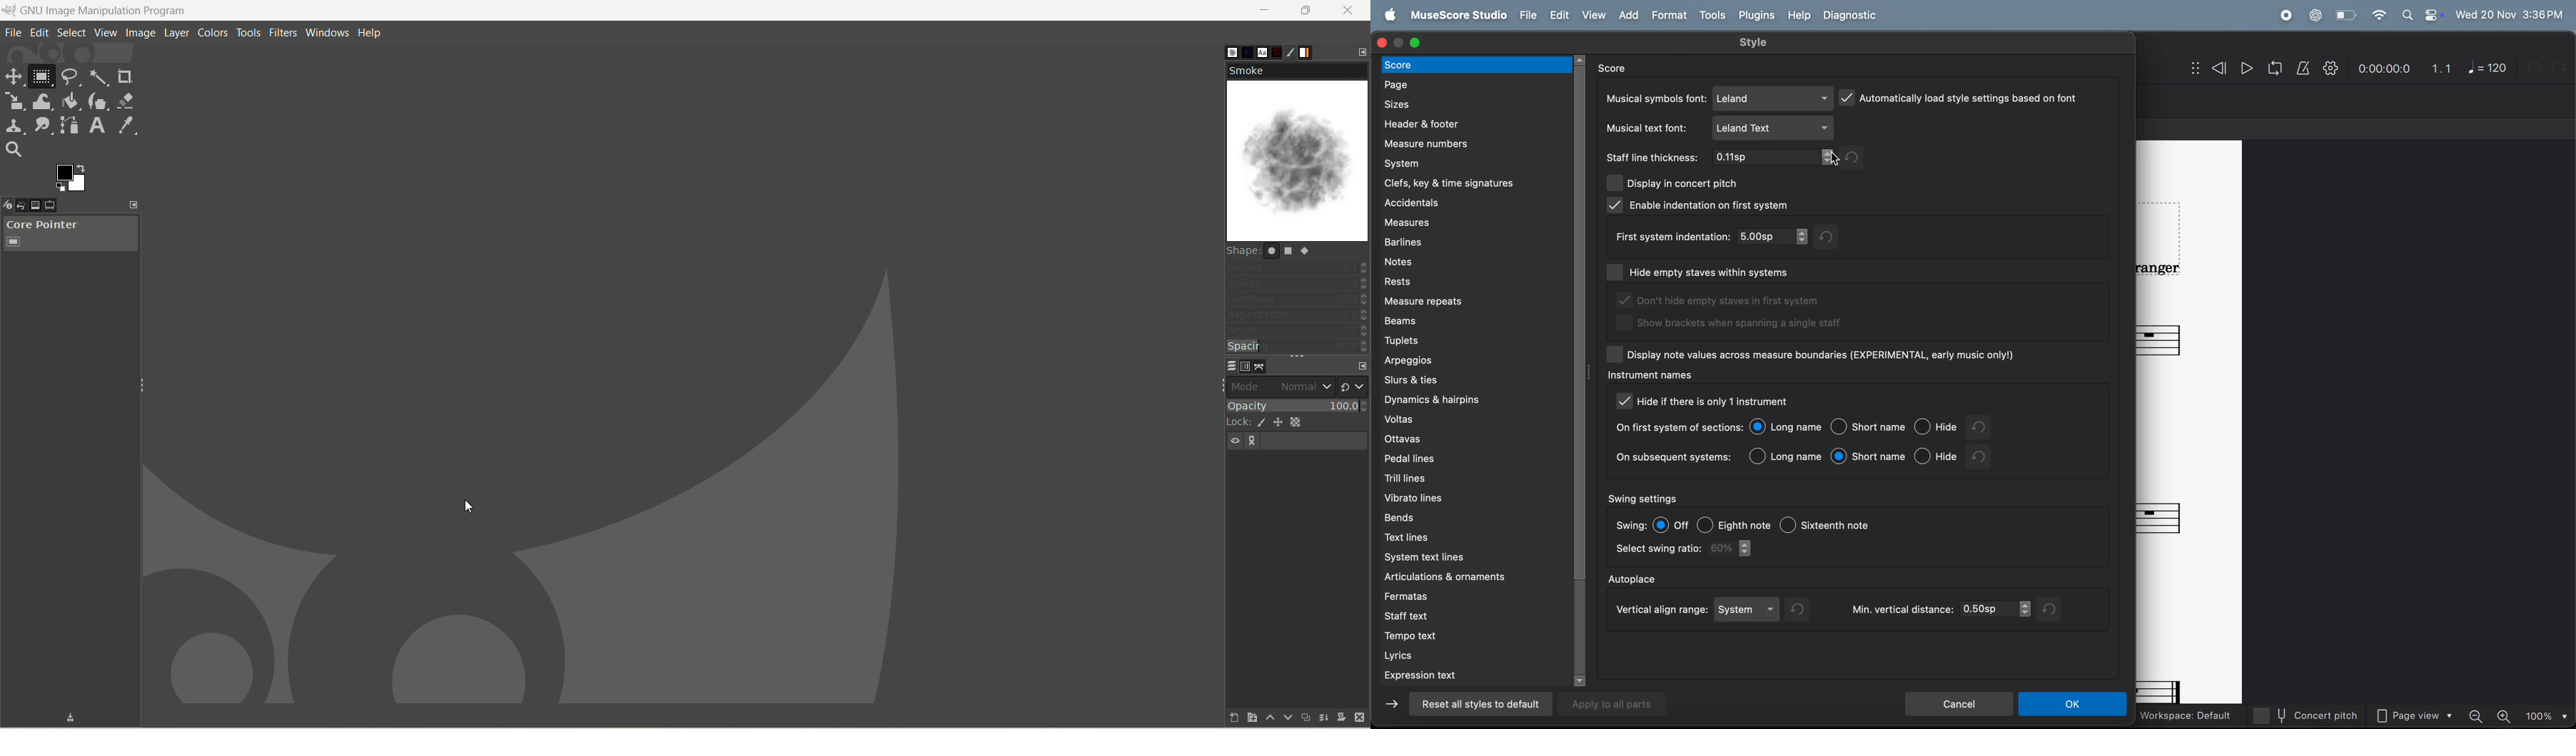 Image resolution: width=2576 pixels, height=756 pixels. I want to click on smoke, so click(1299, 153).